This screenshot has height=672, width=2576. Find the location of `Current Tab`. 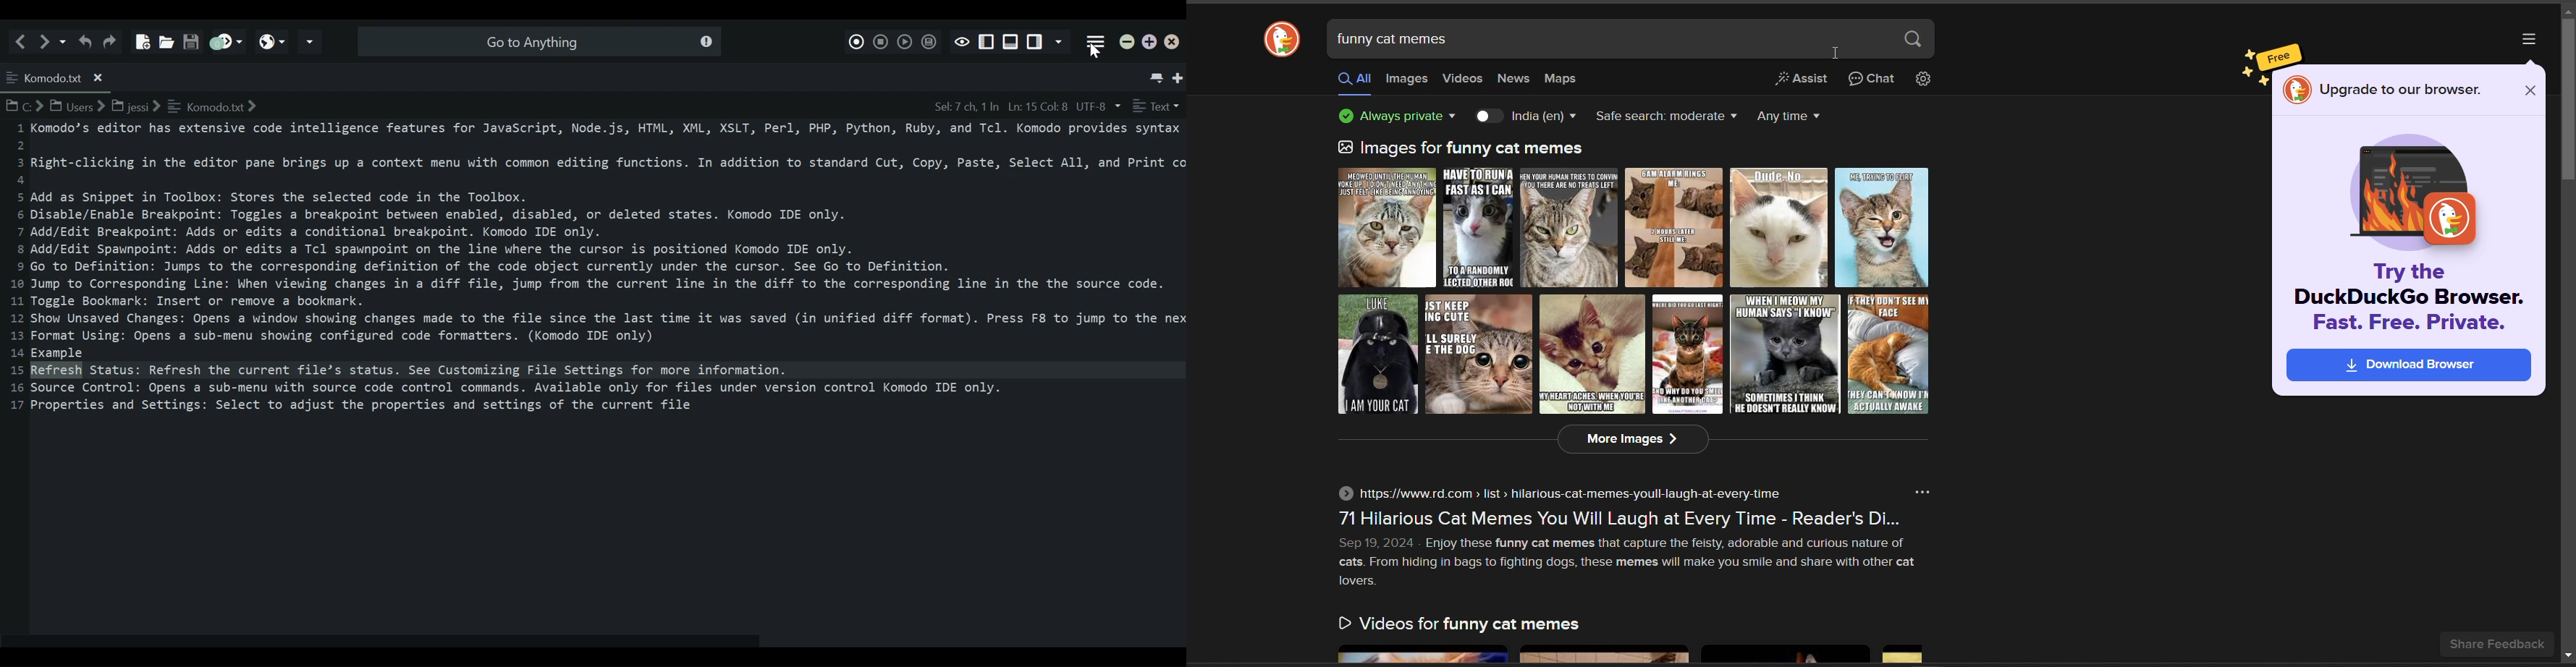

Current Tab is located at coordinates (57, 76).